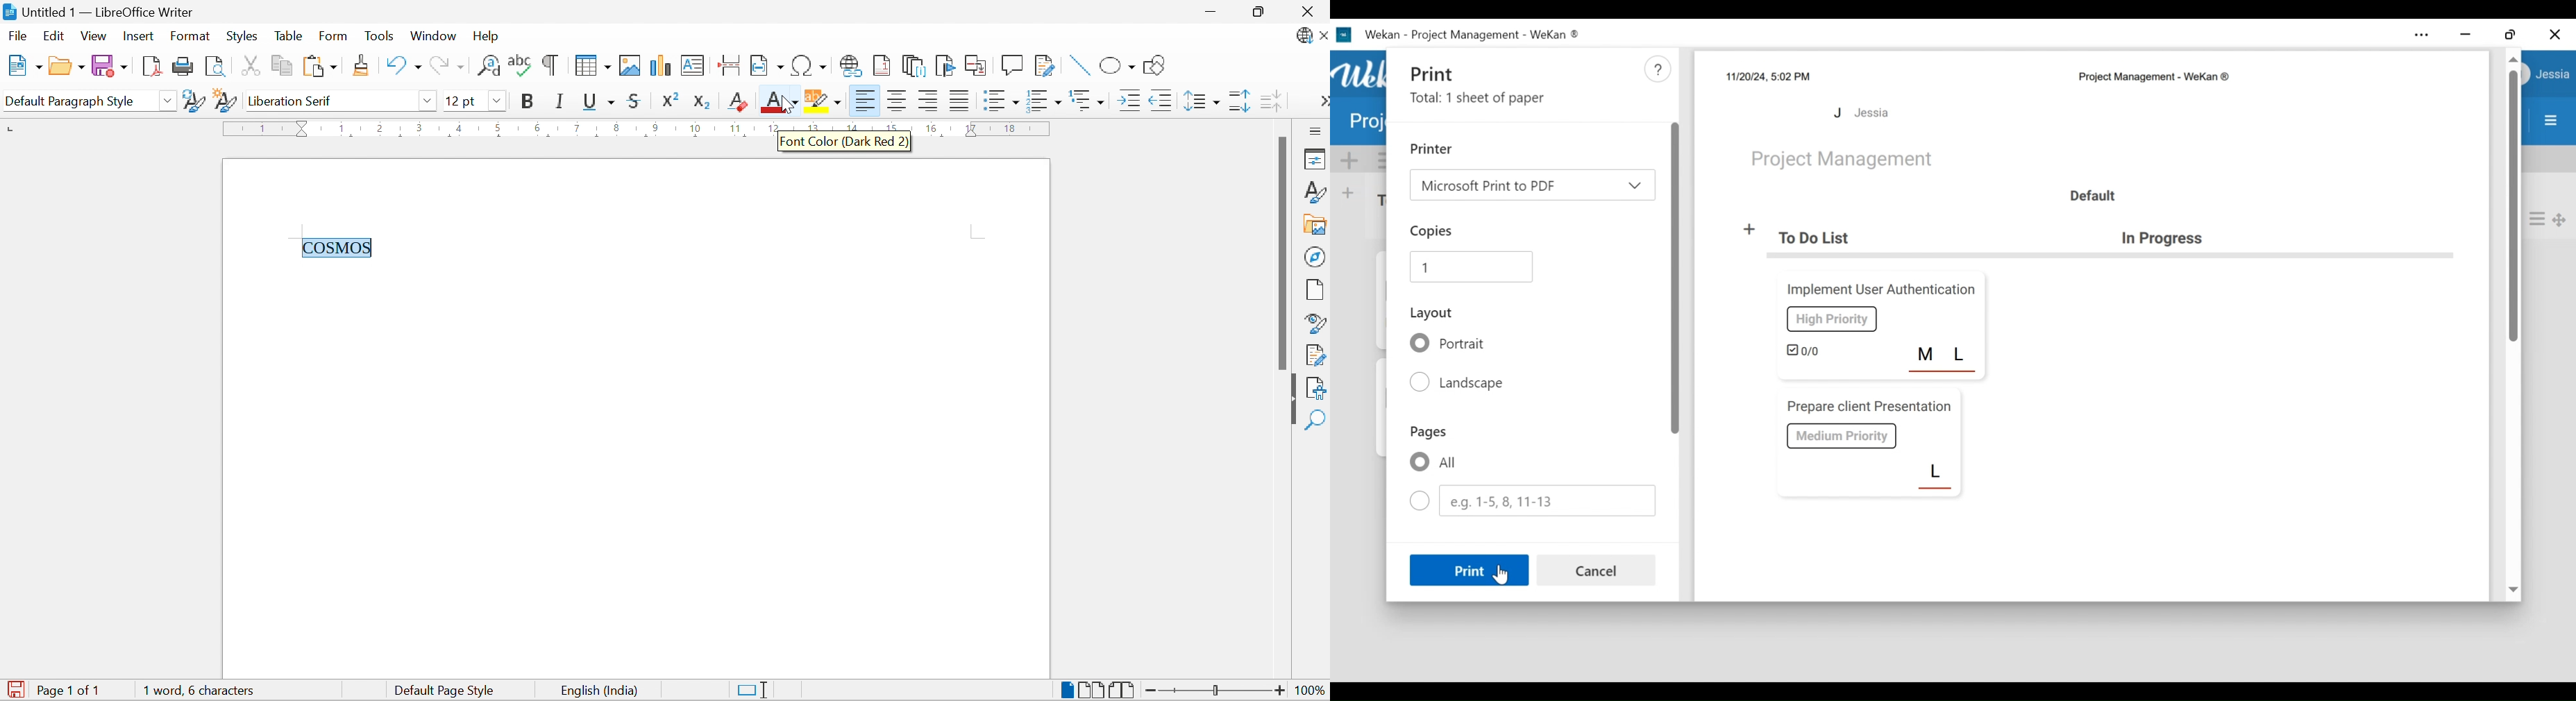 The width and height of the screenshot is (2576, 728). Describe the element at coordinates (562, 101) in the screenshot. I see `Italic` at that location.